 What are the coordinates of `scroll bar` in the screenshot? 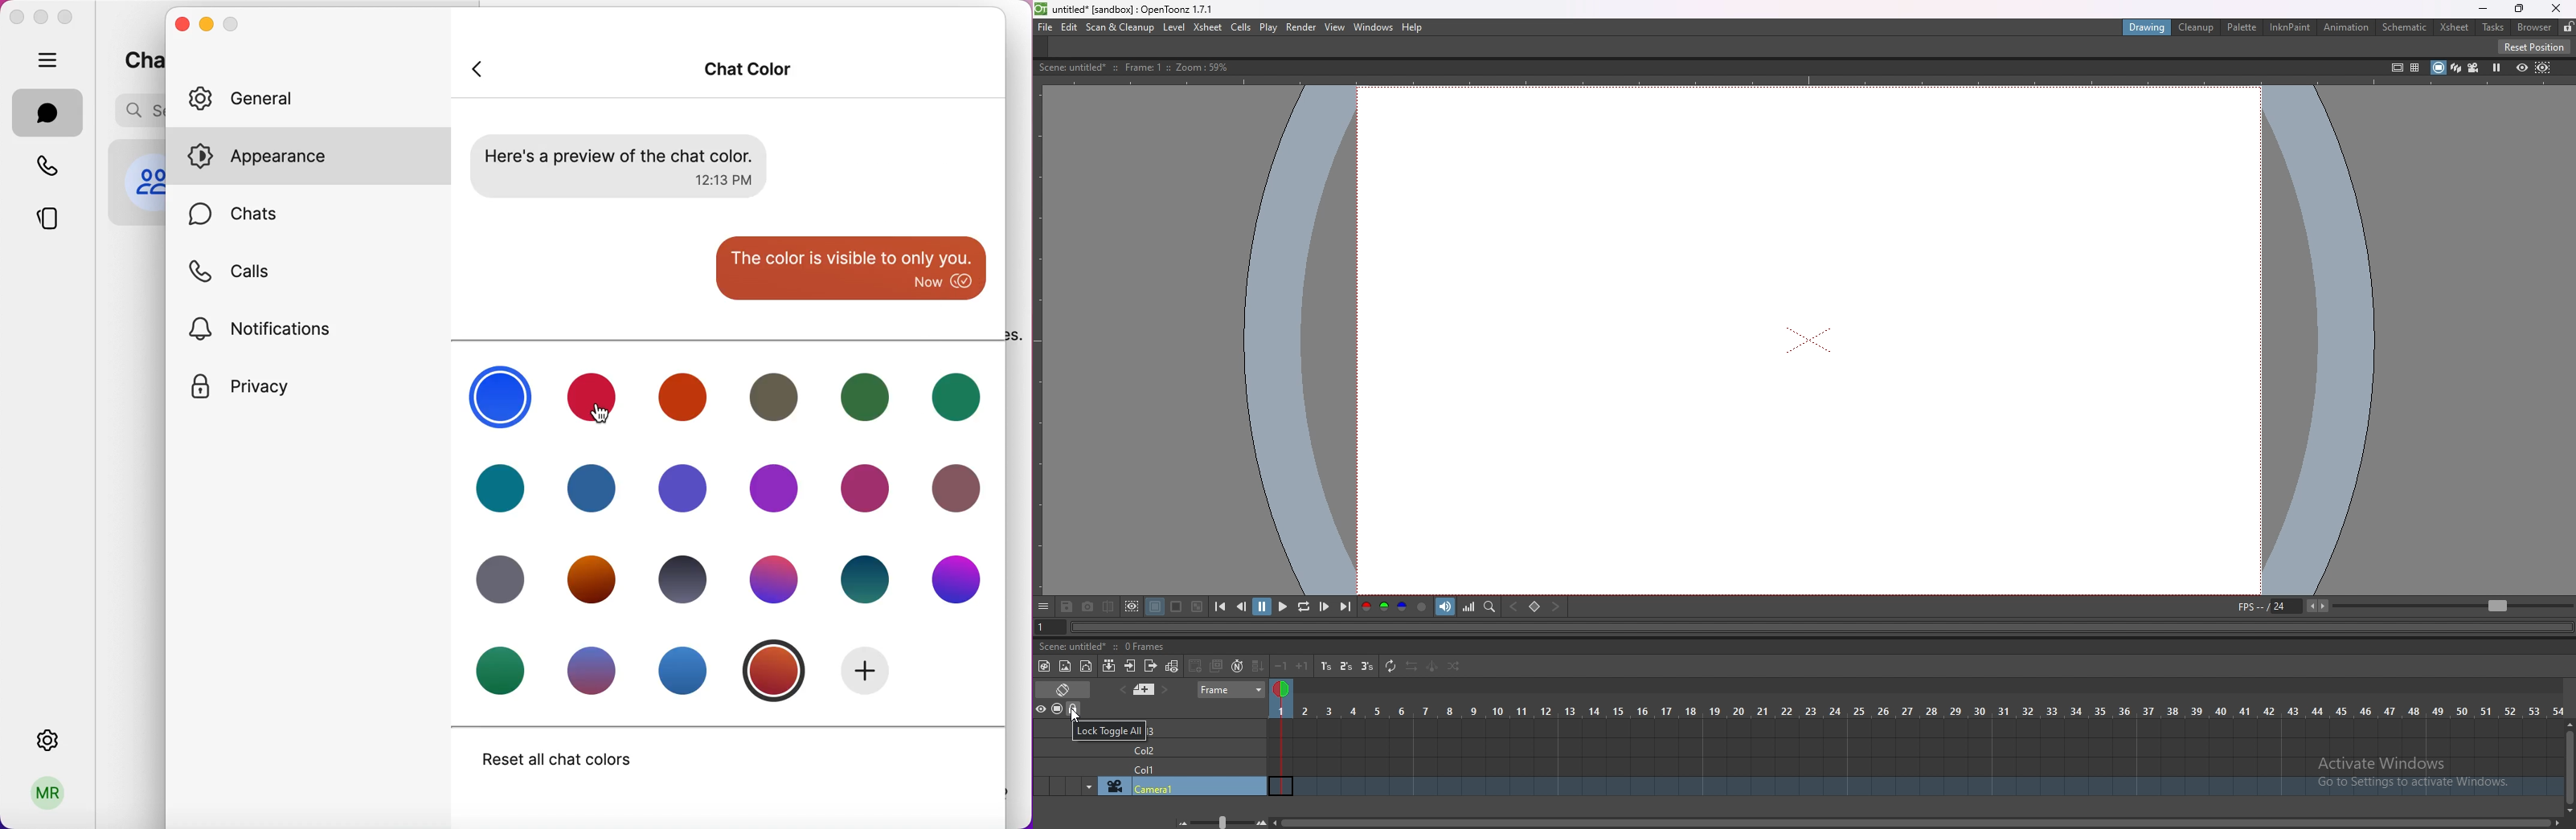 It's located at (1919, 821).